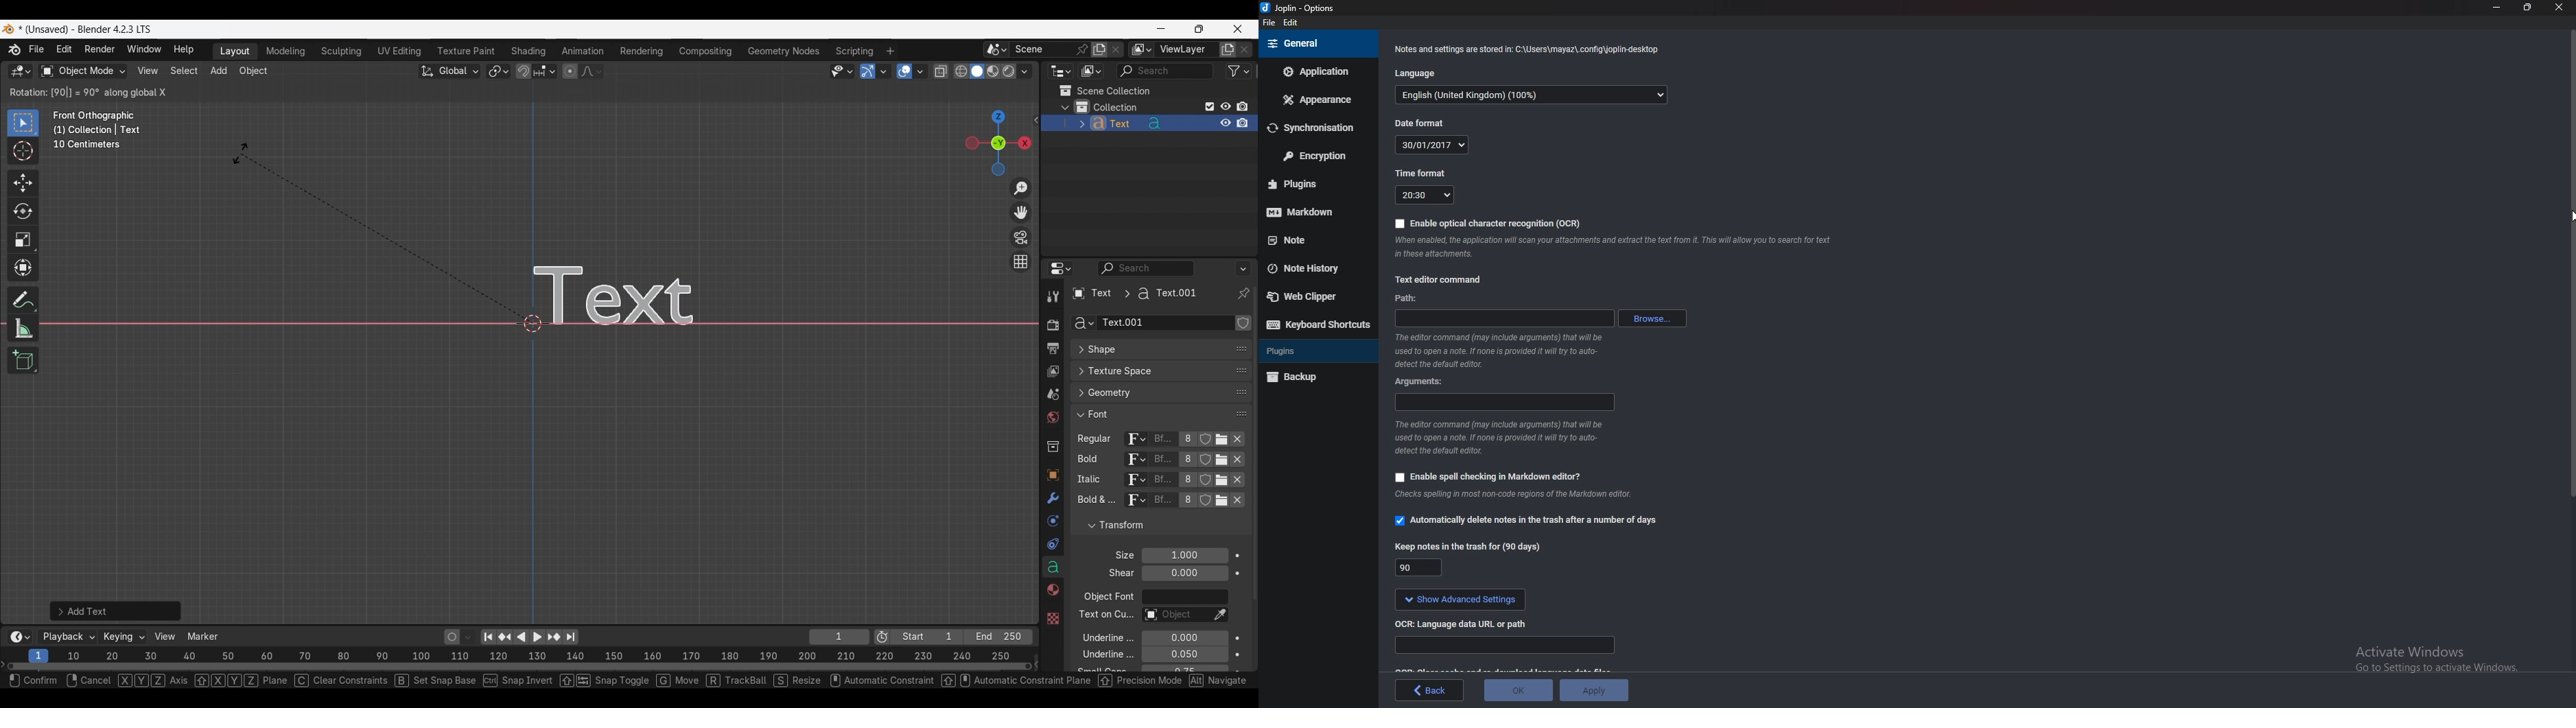 The height and width of the screenshot is (728, 2576). I want to click on Show interface in a smaller tab, so click(1199, 29).